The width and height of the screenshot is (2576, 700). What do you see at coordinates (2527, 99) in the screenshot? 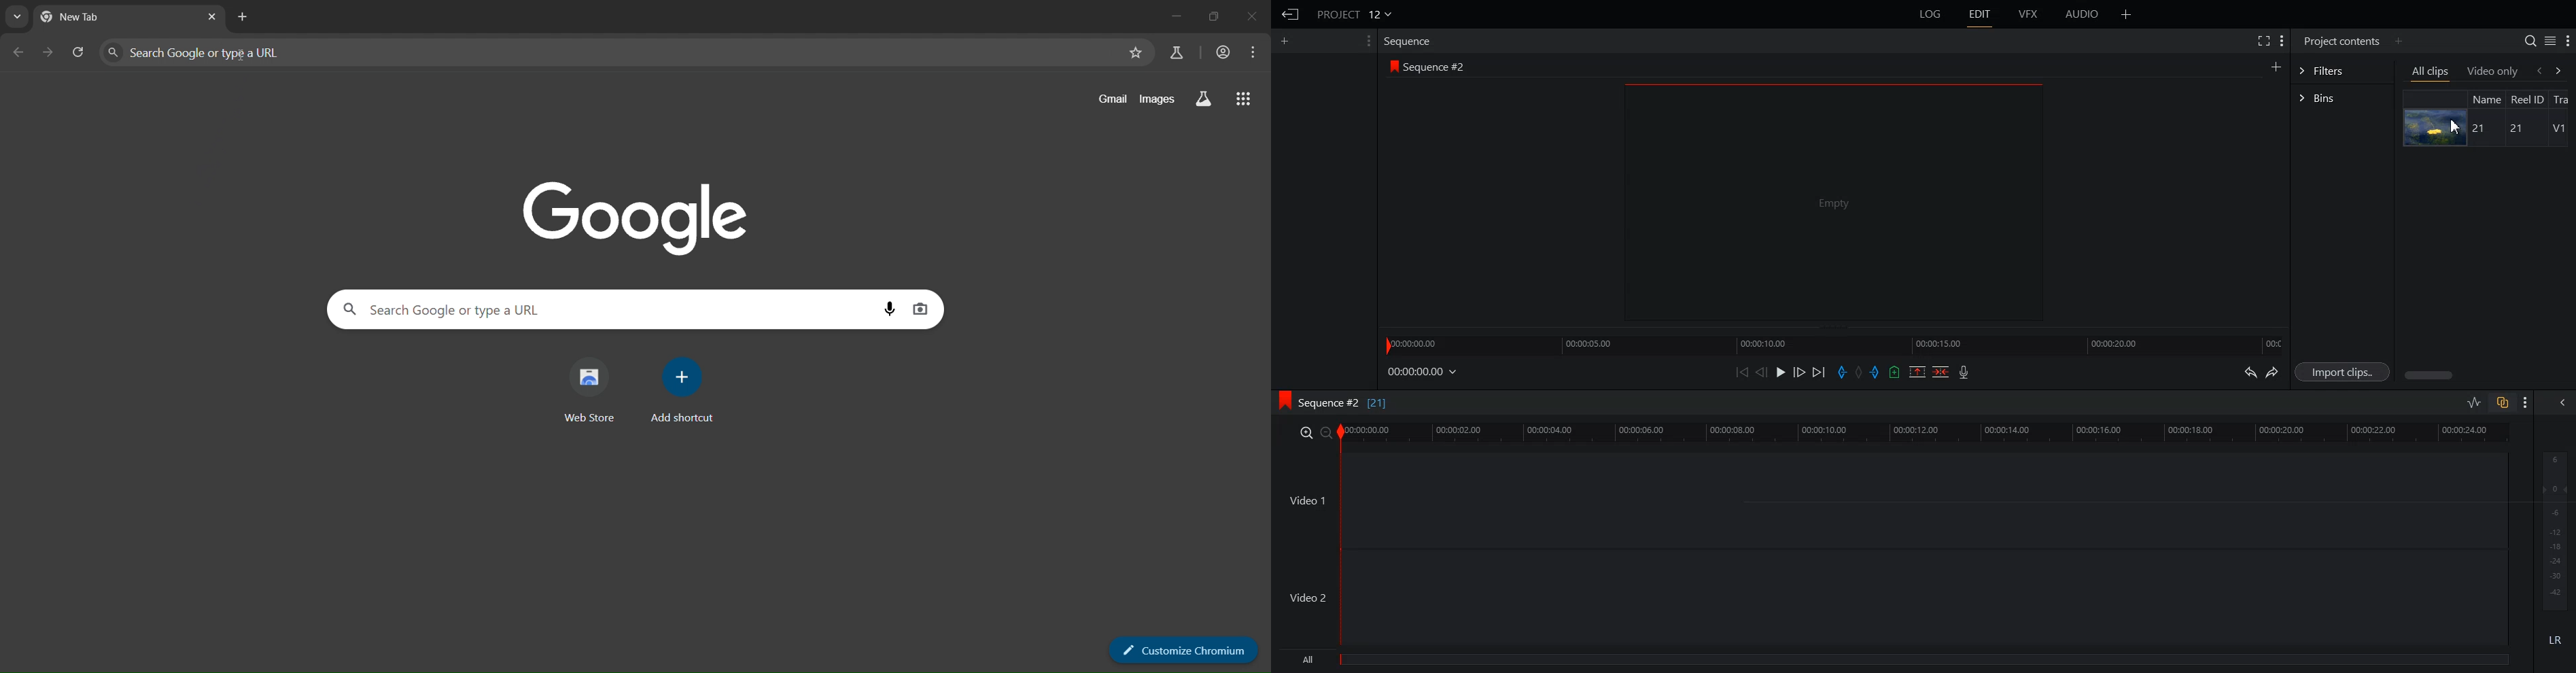
I see `Reel ID` at bounding box center [2527, 99].